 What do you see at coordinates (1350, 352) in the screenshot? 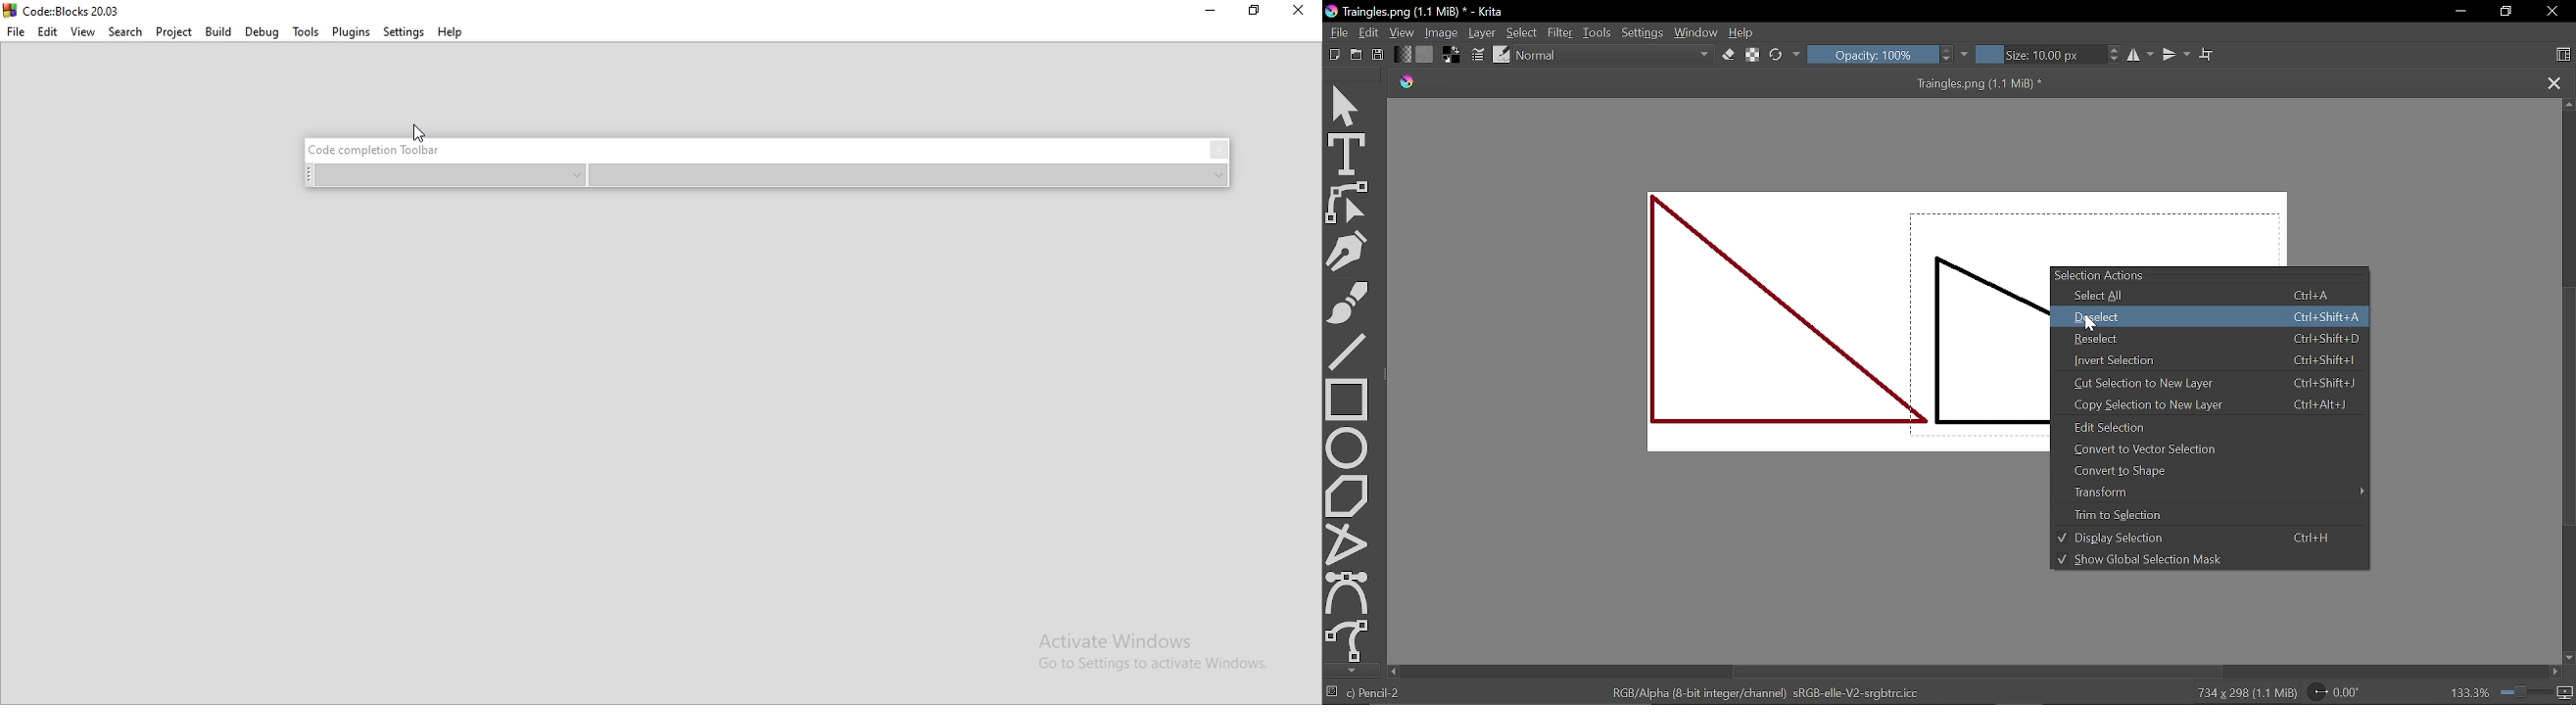
I see `Line tool` at bounding box center [1350, 352].